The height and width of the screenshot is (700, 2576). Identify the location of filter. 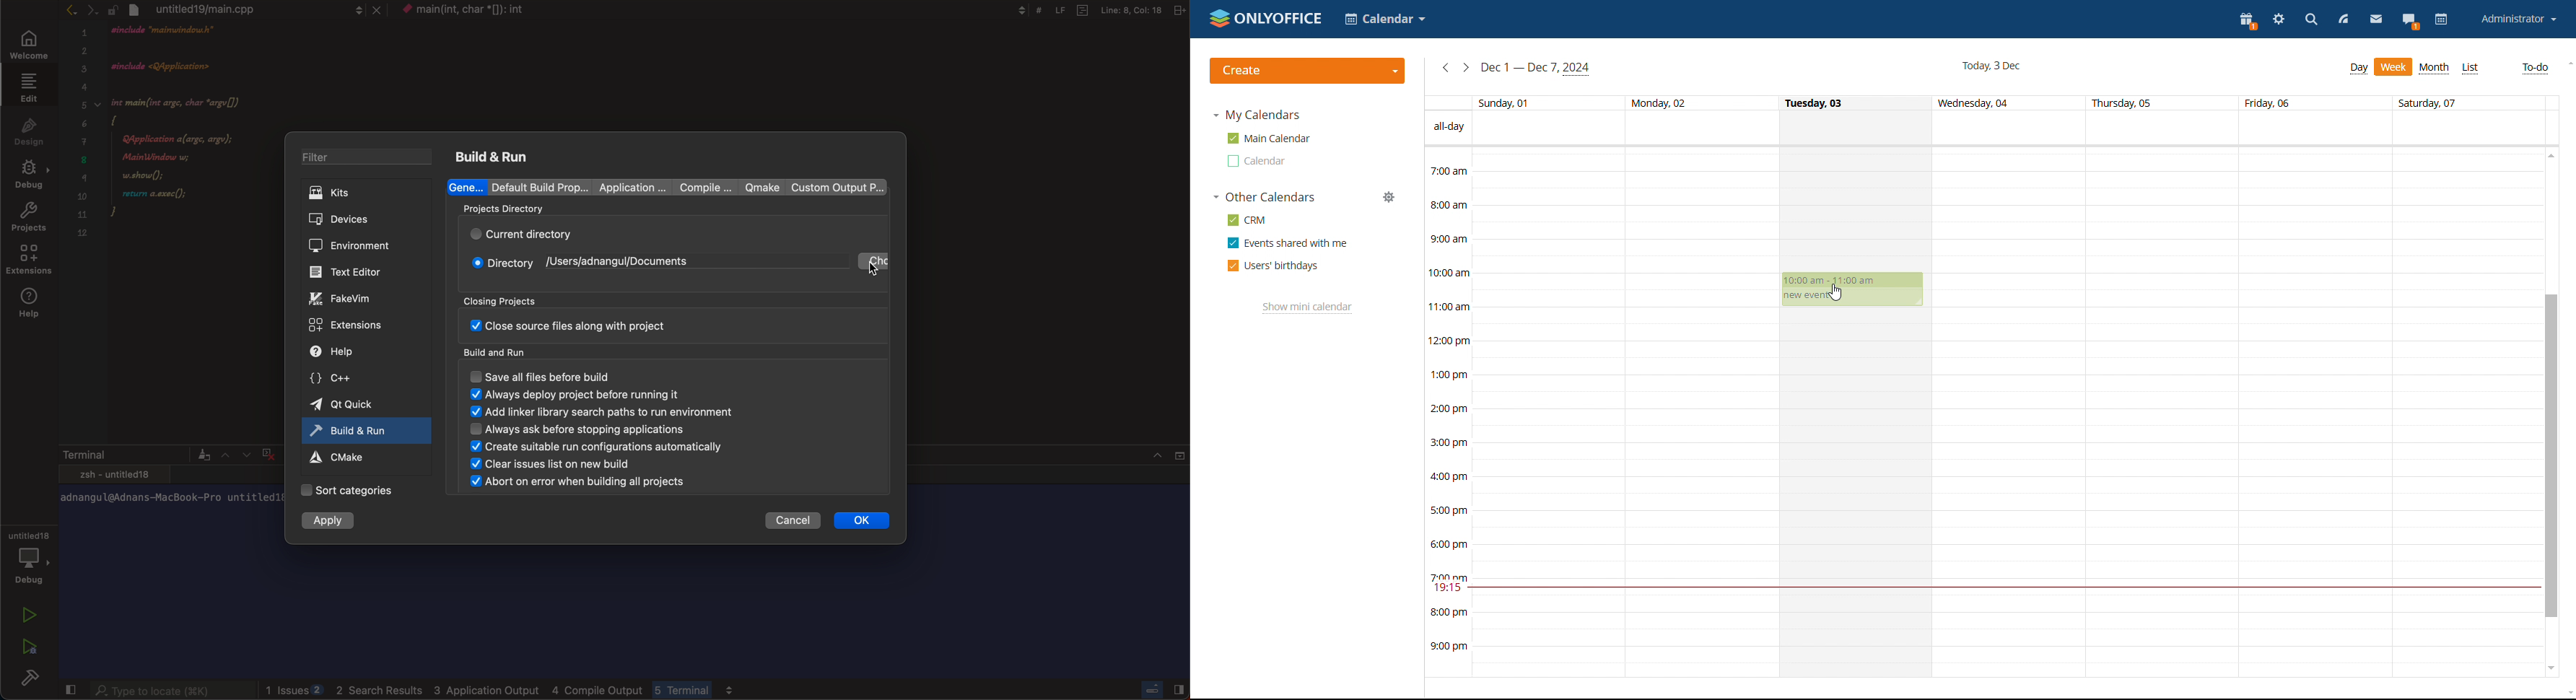
(368, 159).